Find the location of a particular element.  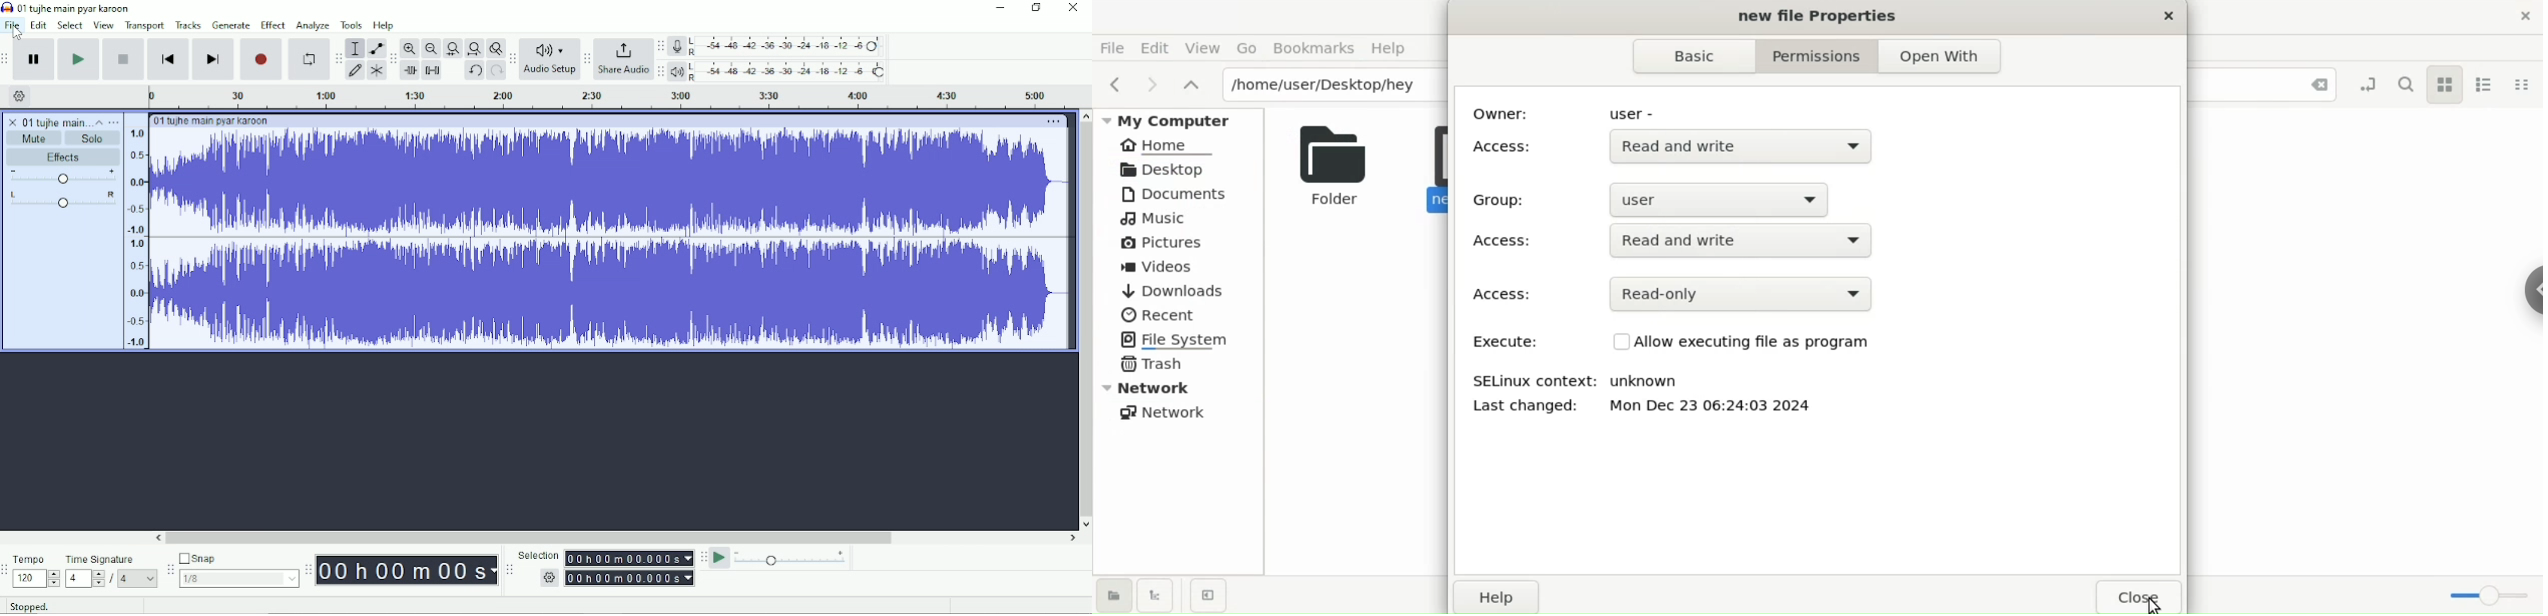

Enable looping is located at coordinates (309, 59).